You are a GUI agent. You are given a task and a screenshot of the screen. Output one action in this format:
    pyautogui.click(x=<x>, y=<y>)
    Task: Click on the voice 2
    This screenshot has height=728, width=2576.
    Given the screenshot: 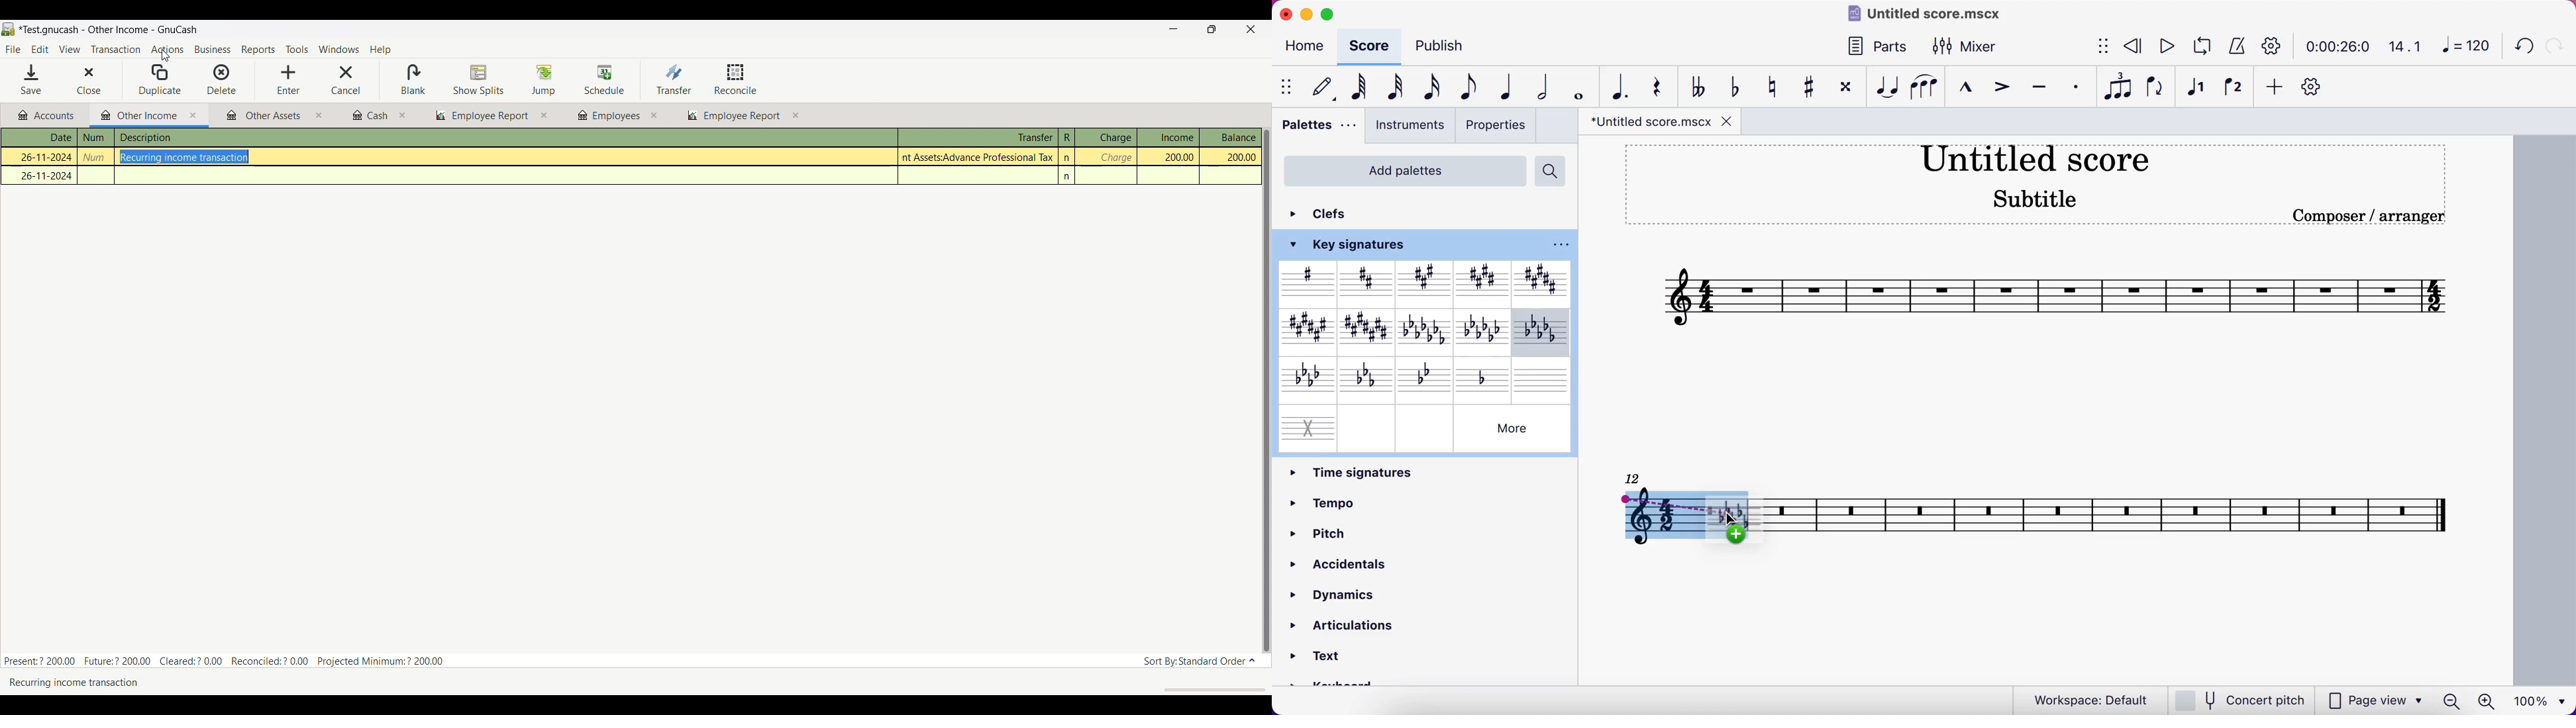 What is the action you would take?
    pyautogui.click(x=2236, y=90)
    